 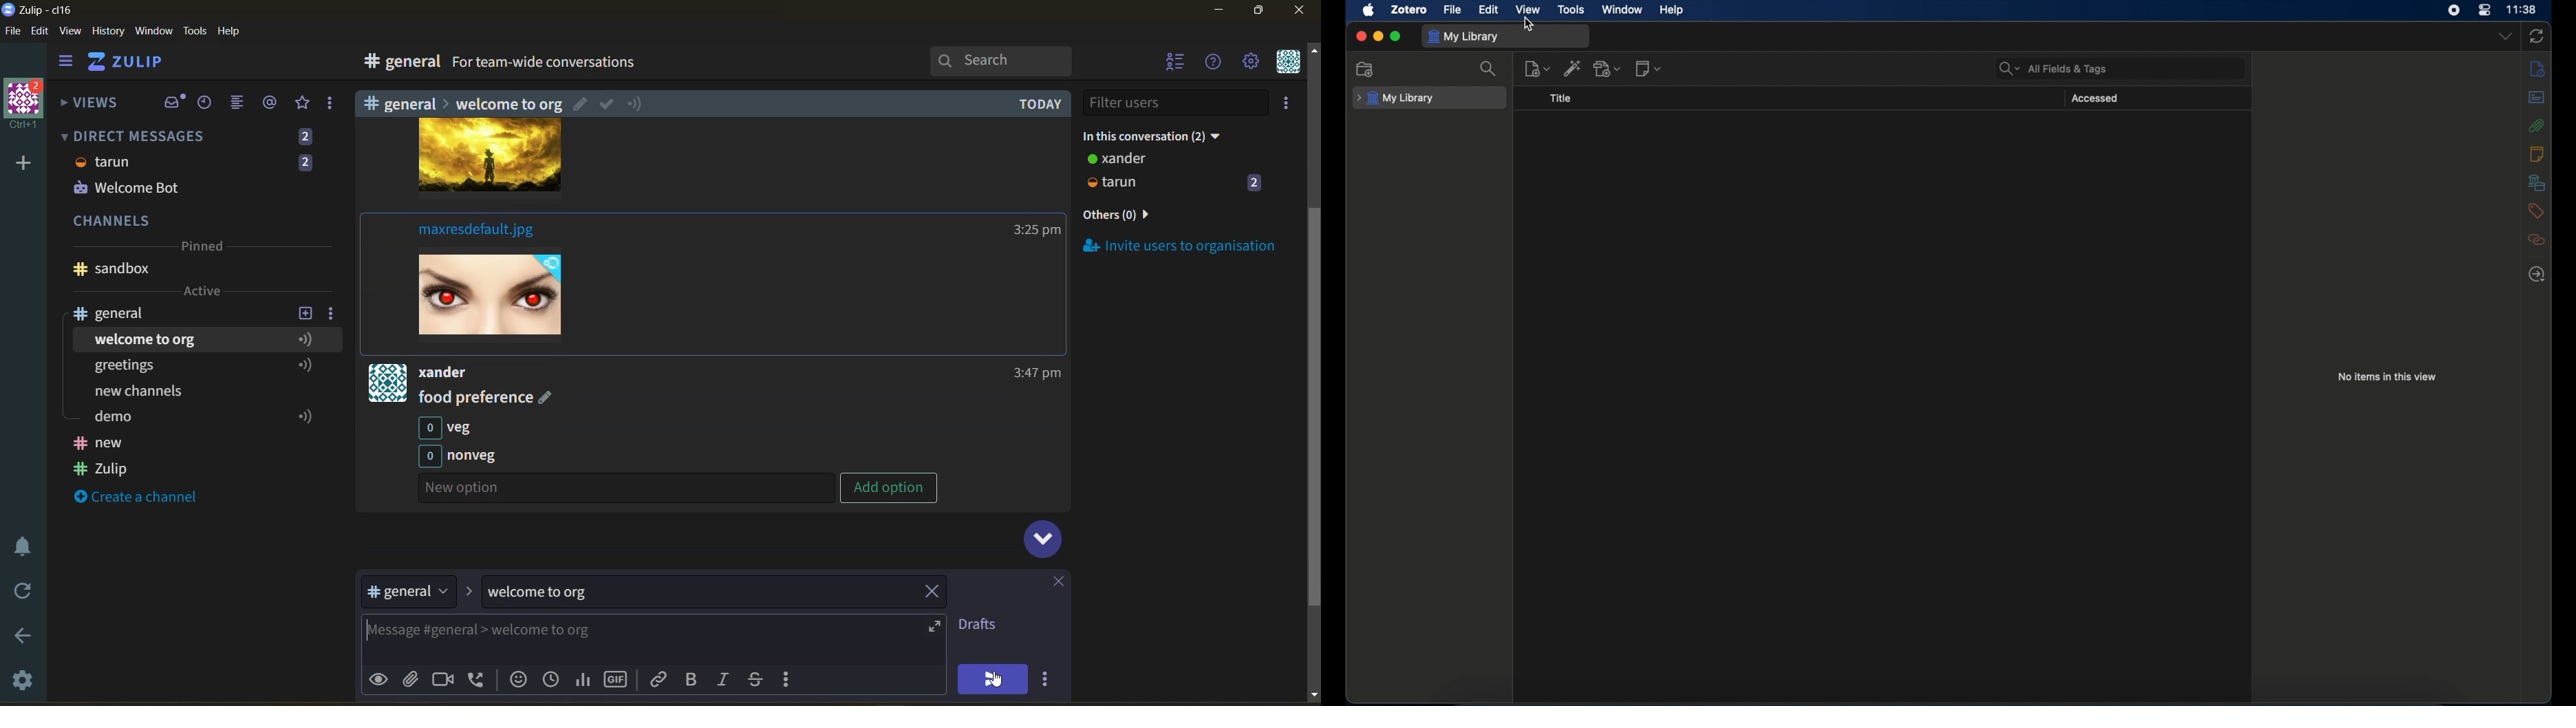 What do you see at coordinates (1396, 37) in the screenshot?
I see `maximize` at bounding box center [1396, 37].